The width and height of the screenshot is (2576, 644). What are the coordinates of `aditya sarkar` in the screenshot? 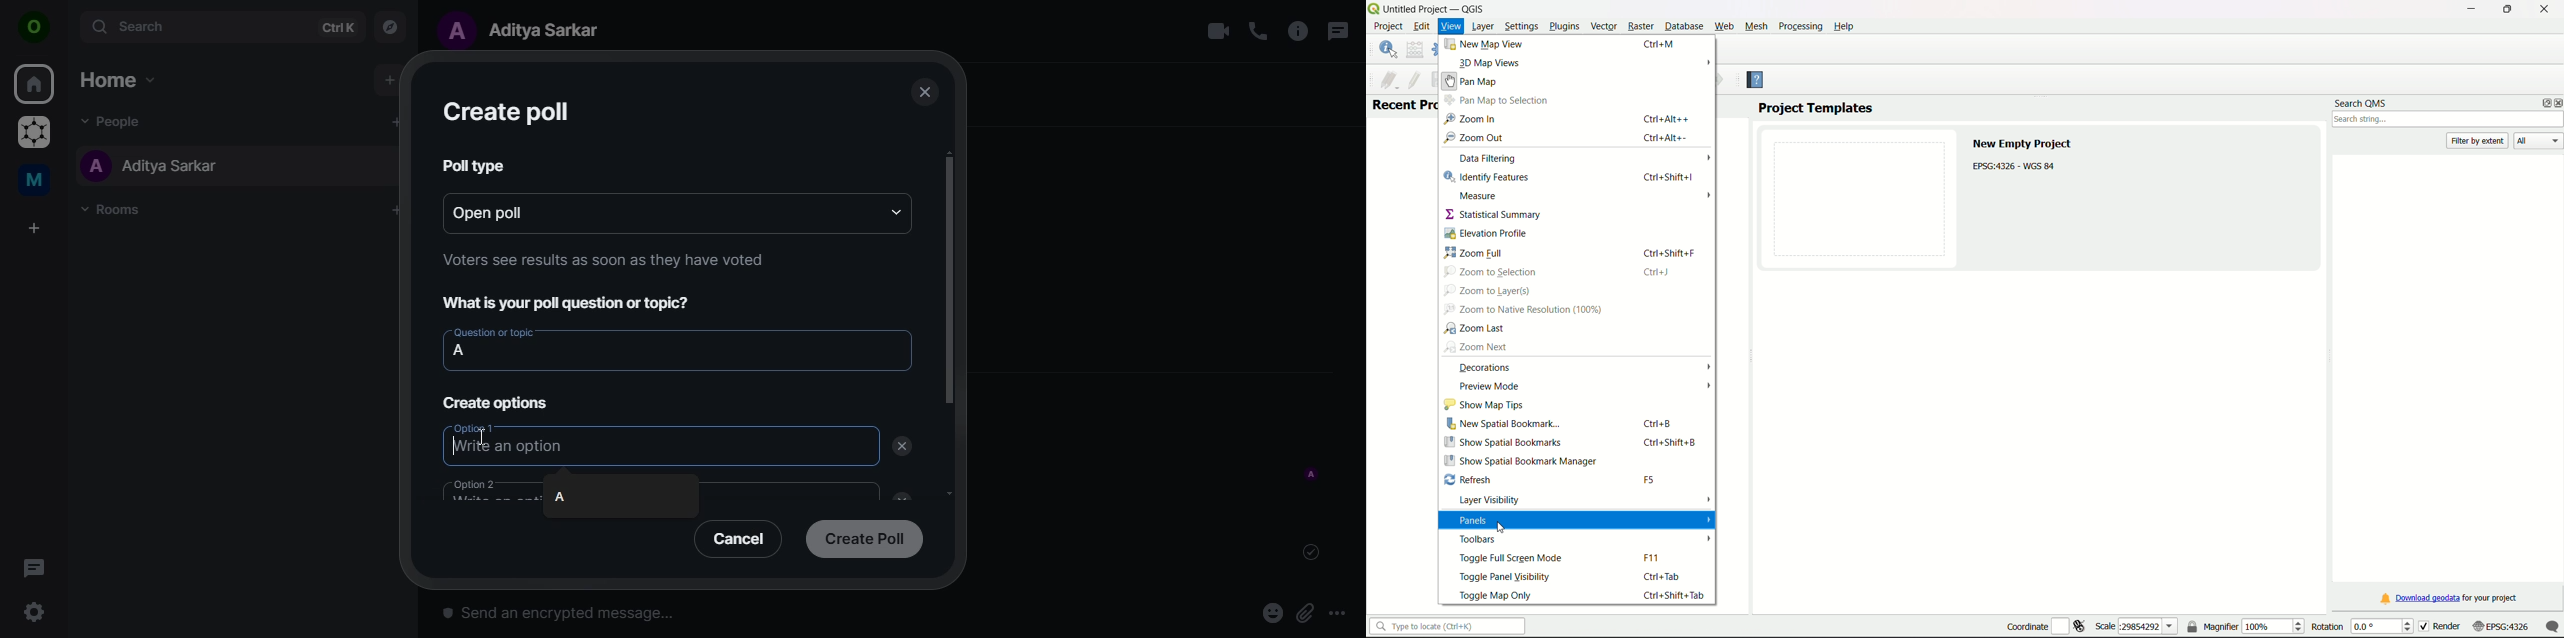 It's located at (151, 165).